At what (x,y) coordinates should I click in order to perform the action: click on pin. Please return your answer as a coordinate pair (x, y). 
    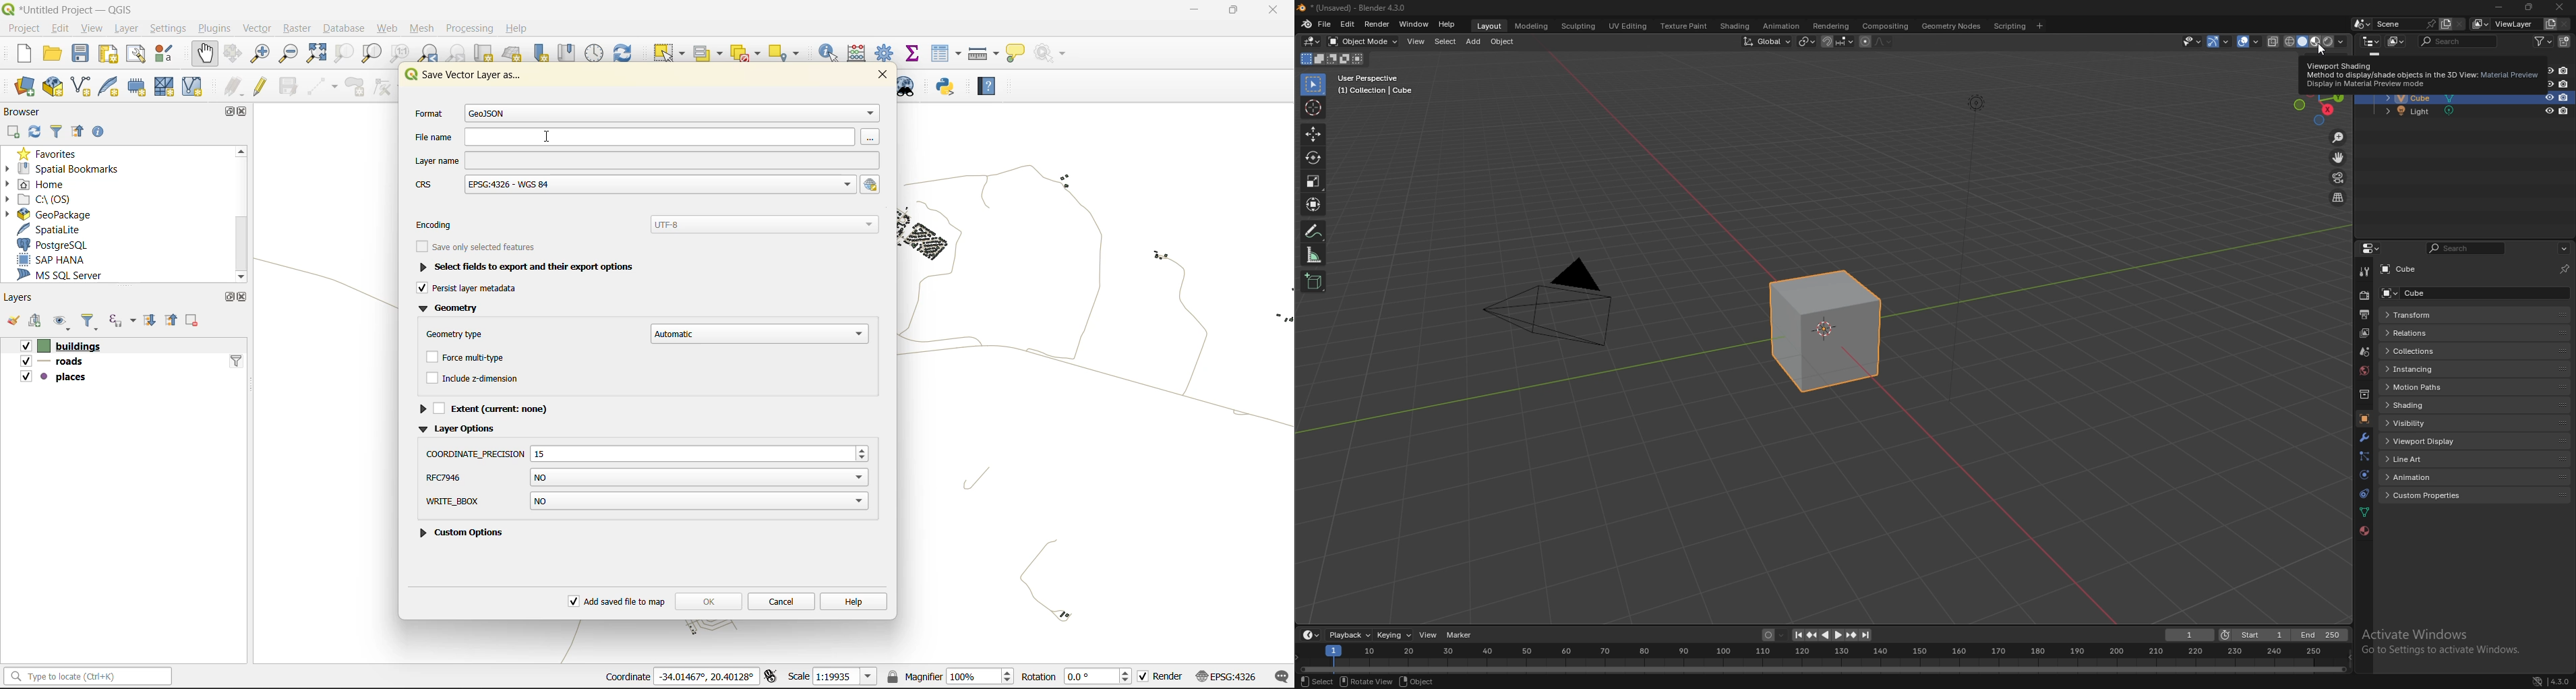
    Looking at the image, I should click on (2564, 269).